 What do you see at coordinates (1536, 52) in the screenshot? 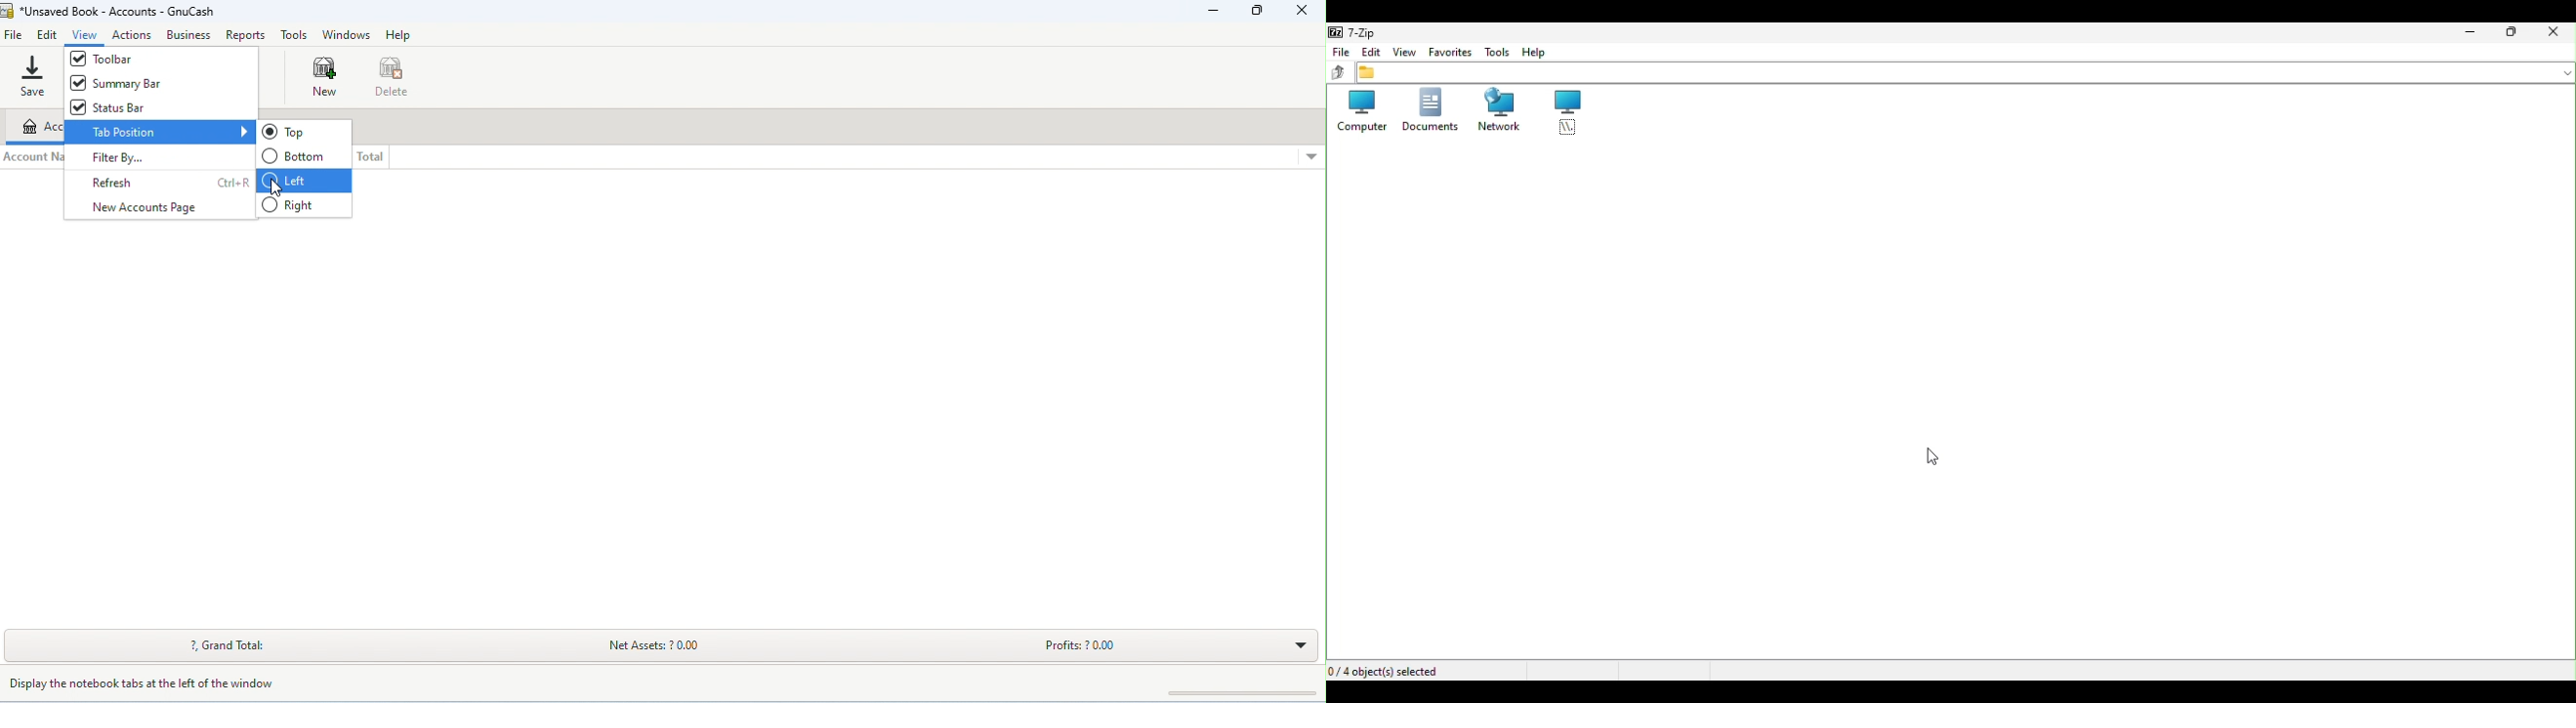
I see `Help` at bounding box center [1536, 52].